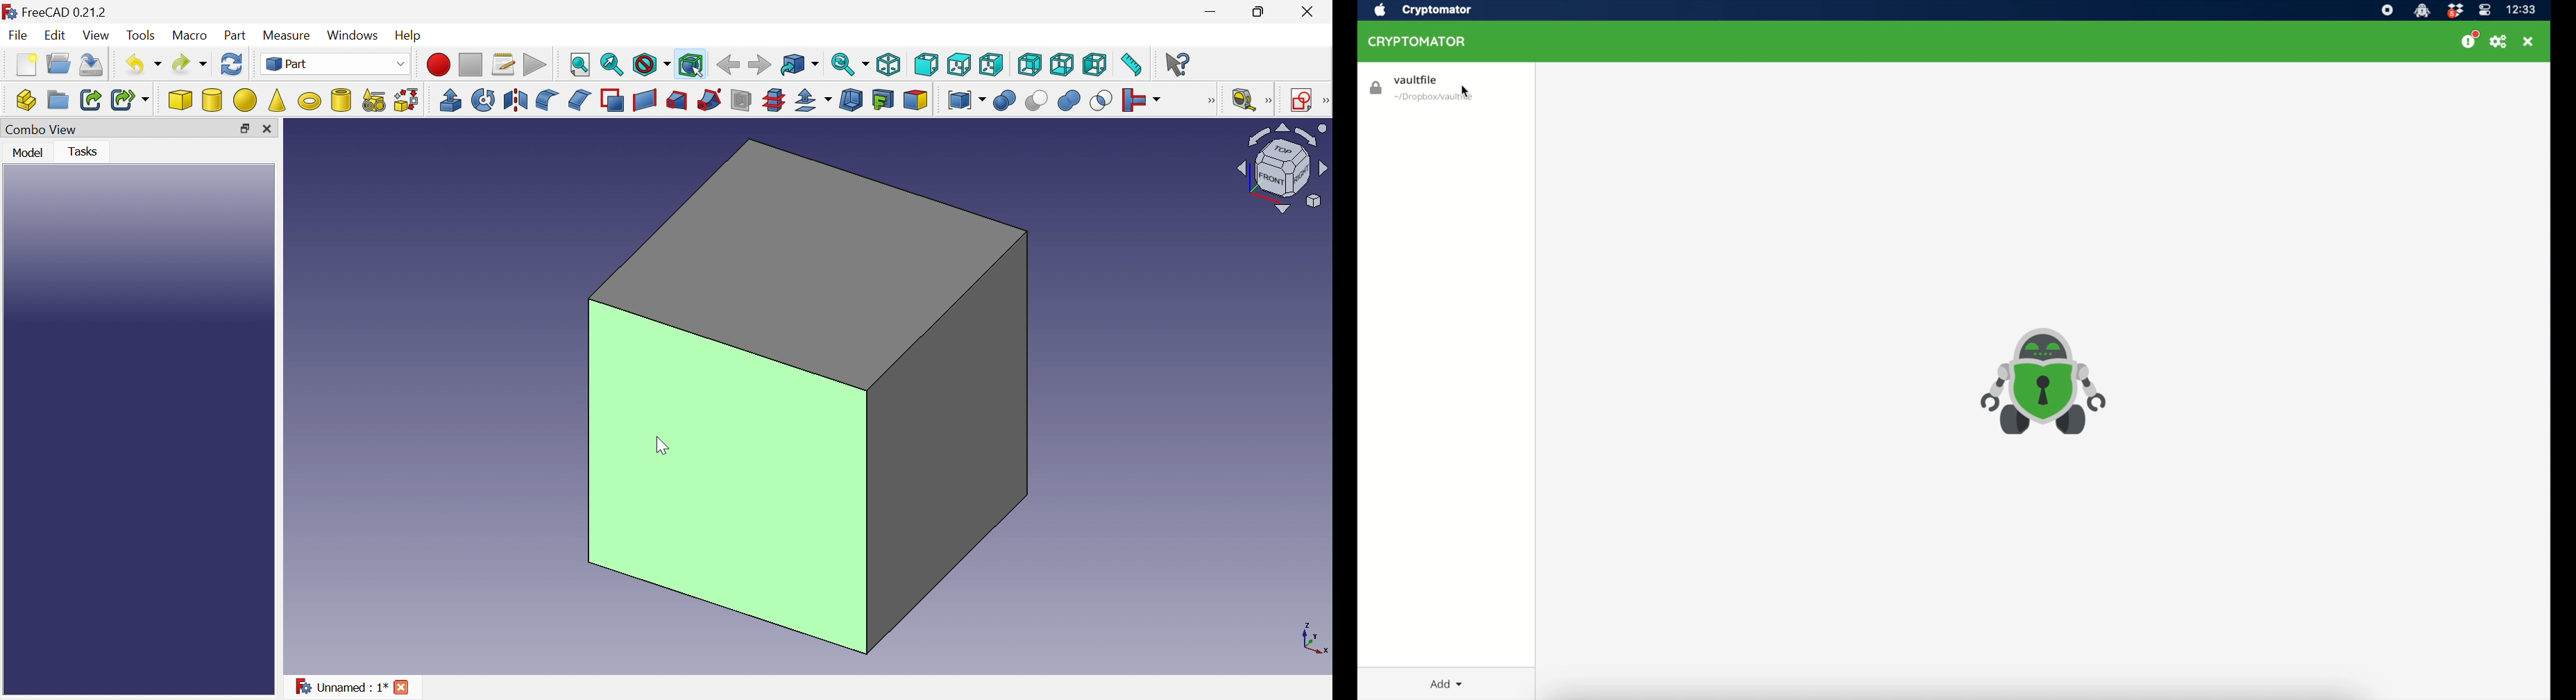 This screenshot has height=700, width=2576. Describe the element at coordinates (192, 37) in the screenshot. I see `Macro` at that location.